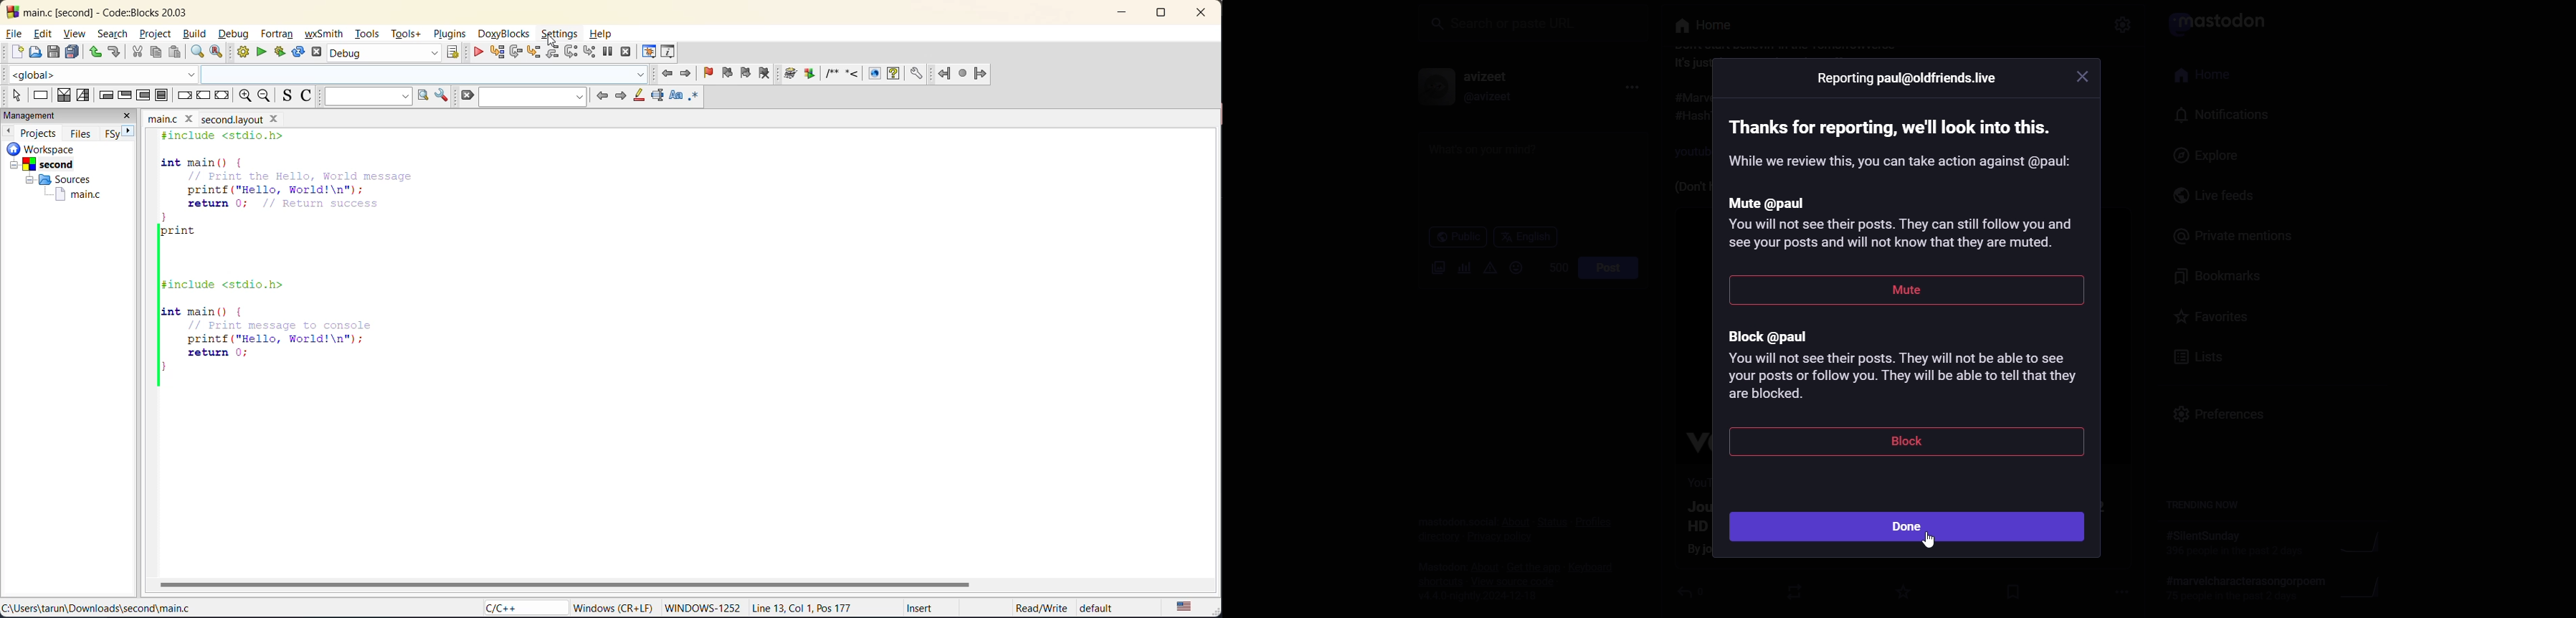  What do you see at coordinates (946, 73) in the screenshot?
I see `jump backward` at bounding box center [946, 73].